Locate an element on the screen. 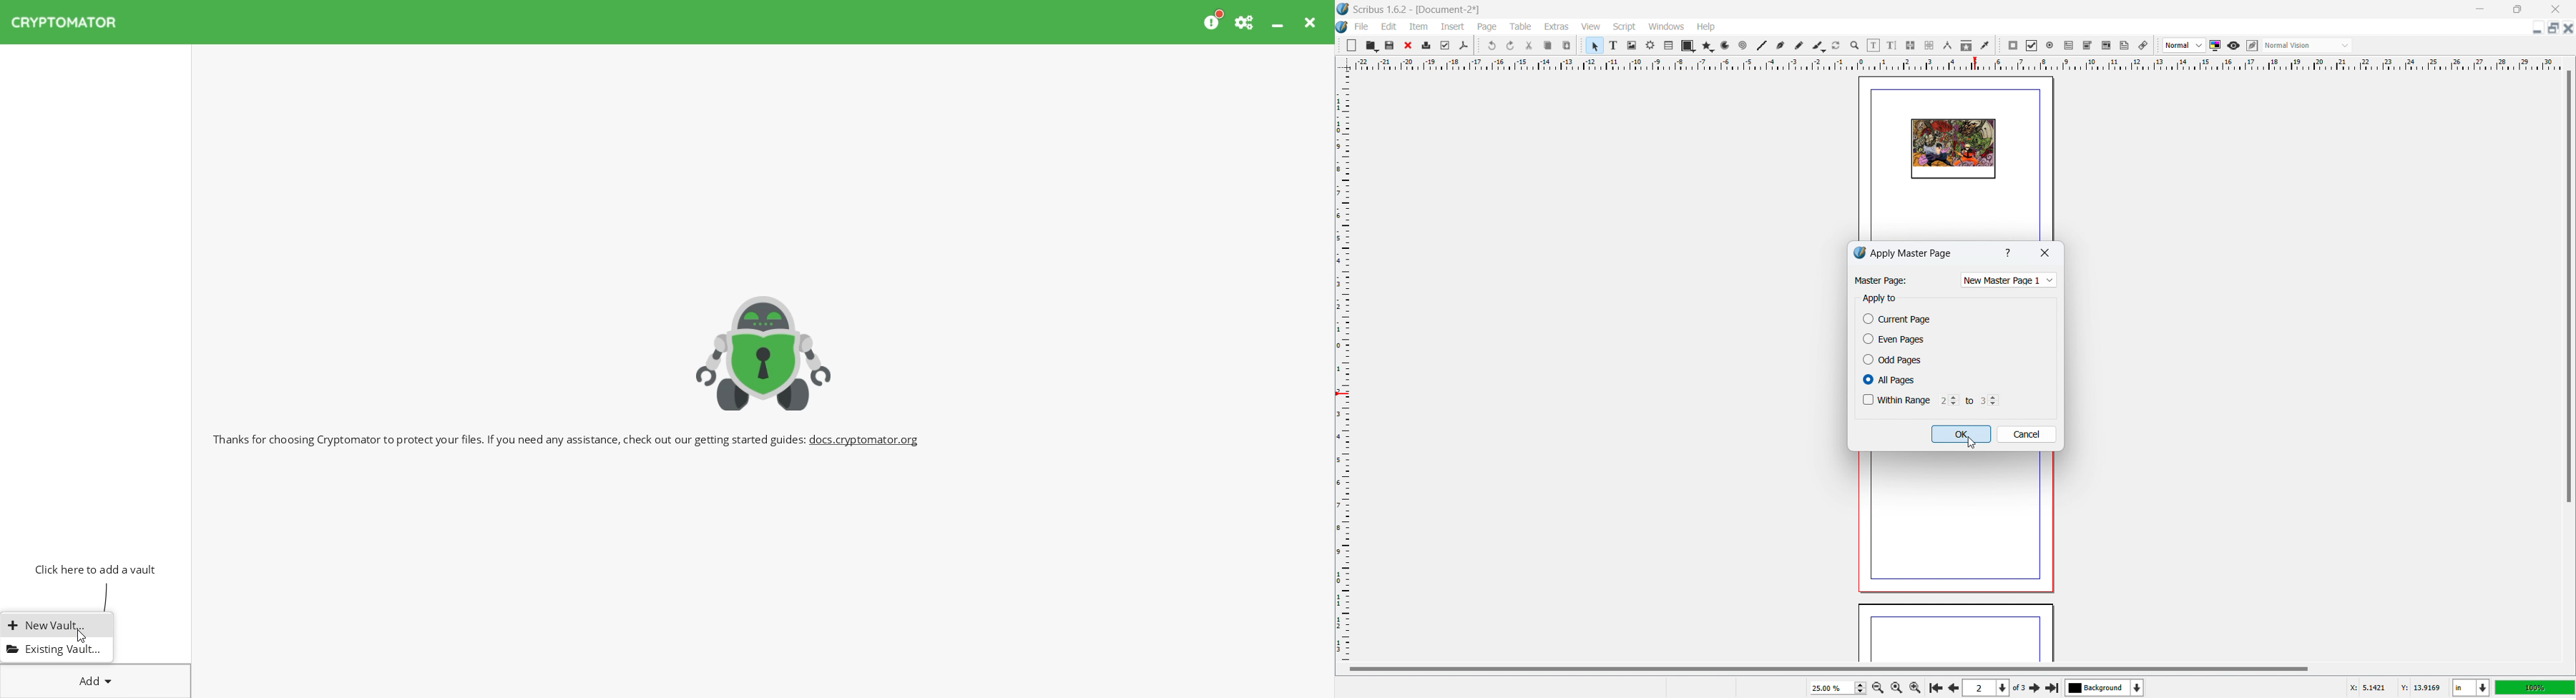 The image size is (2576, 700). move toolbox is located at coordinates (1999, 46).